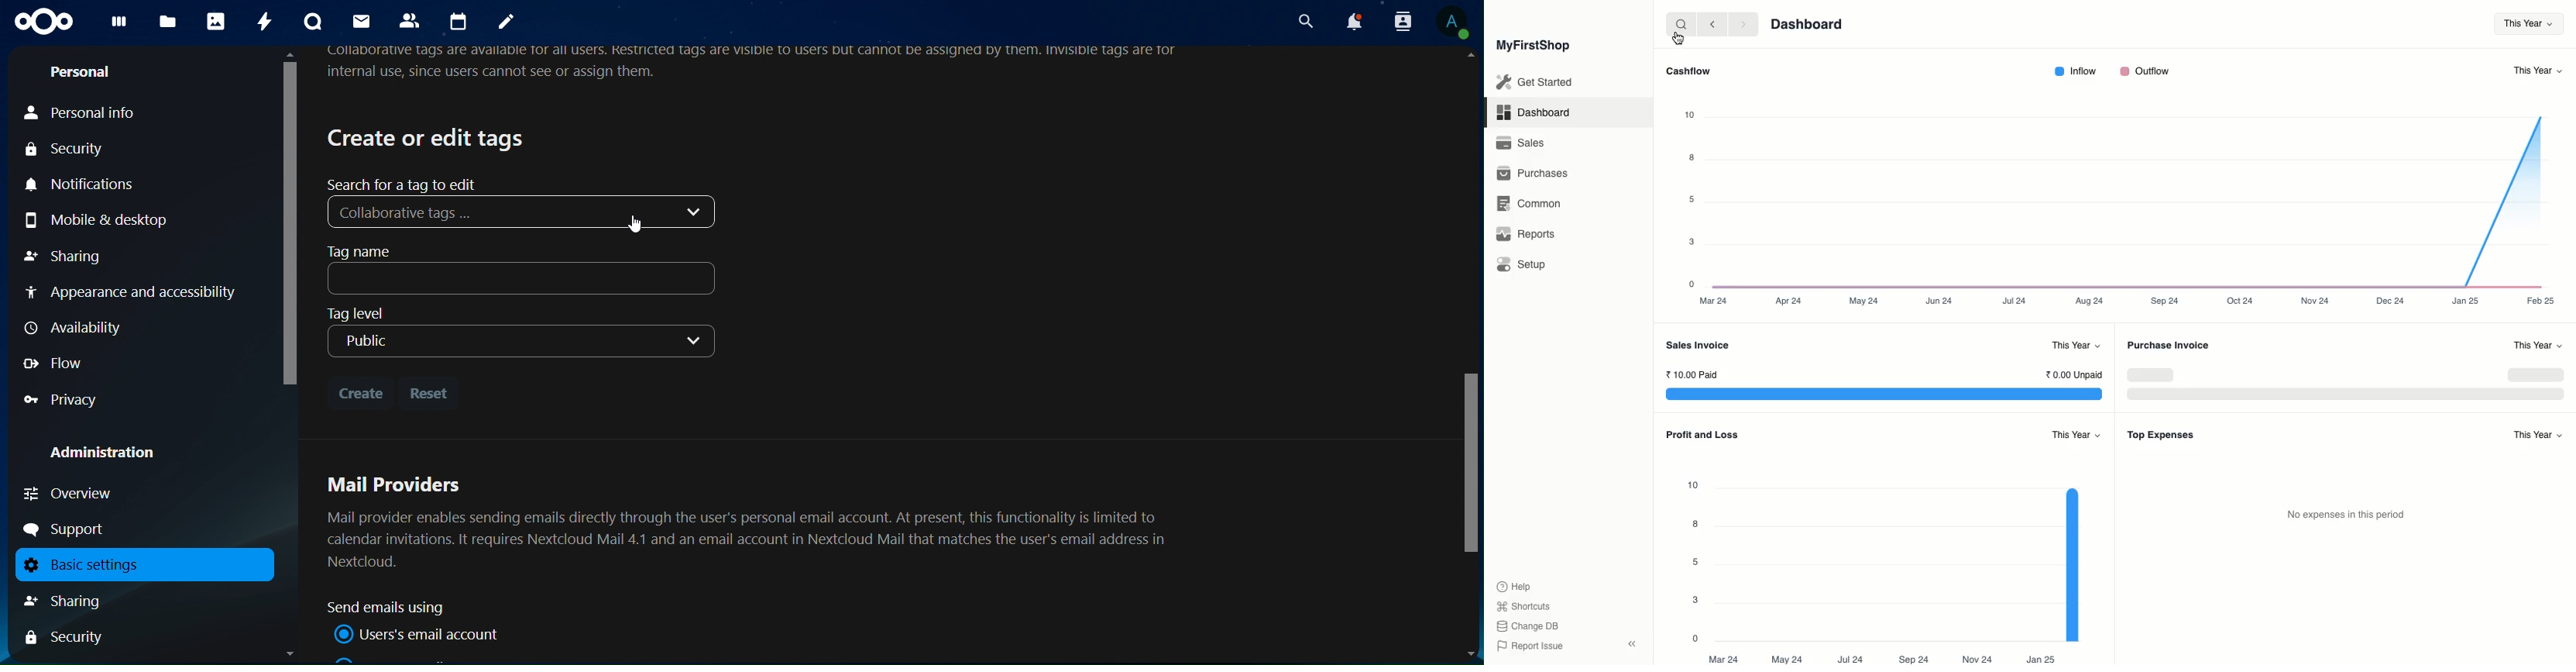 This screenshot has height=672, width=2576. I want to click on Jul 24, so click(1851, 657).